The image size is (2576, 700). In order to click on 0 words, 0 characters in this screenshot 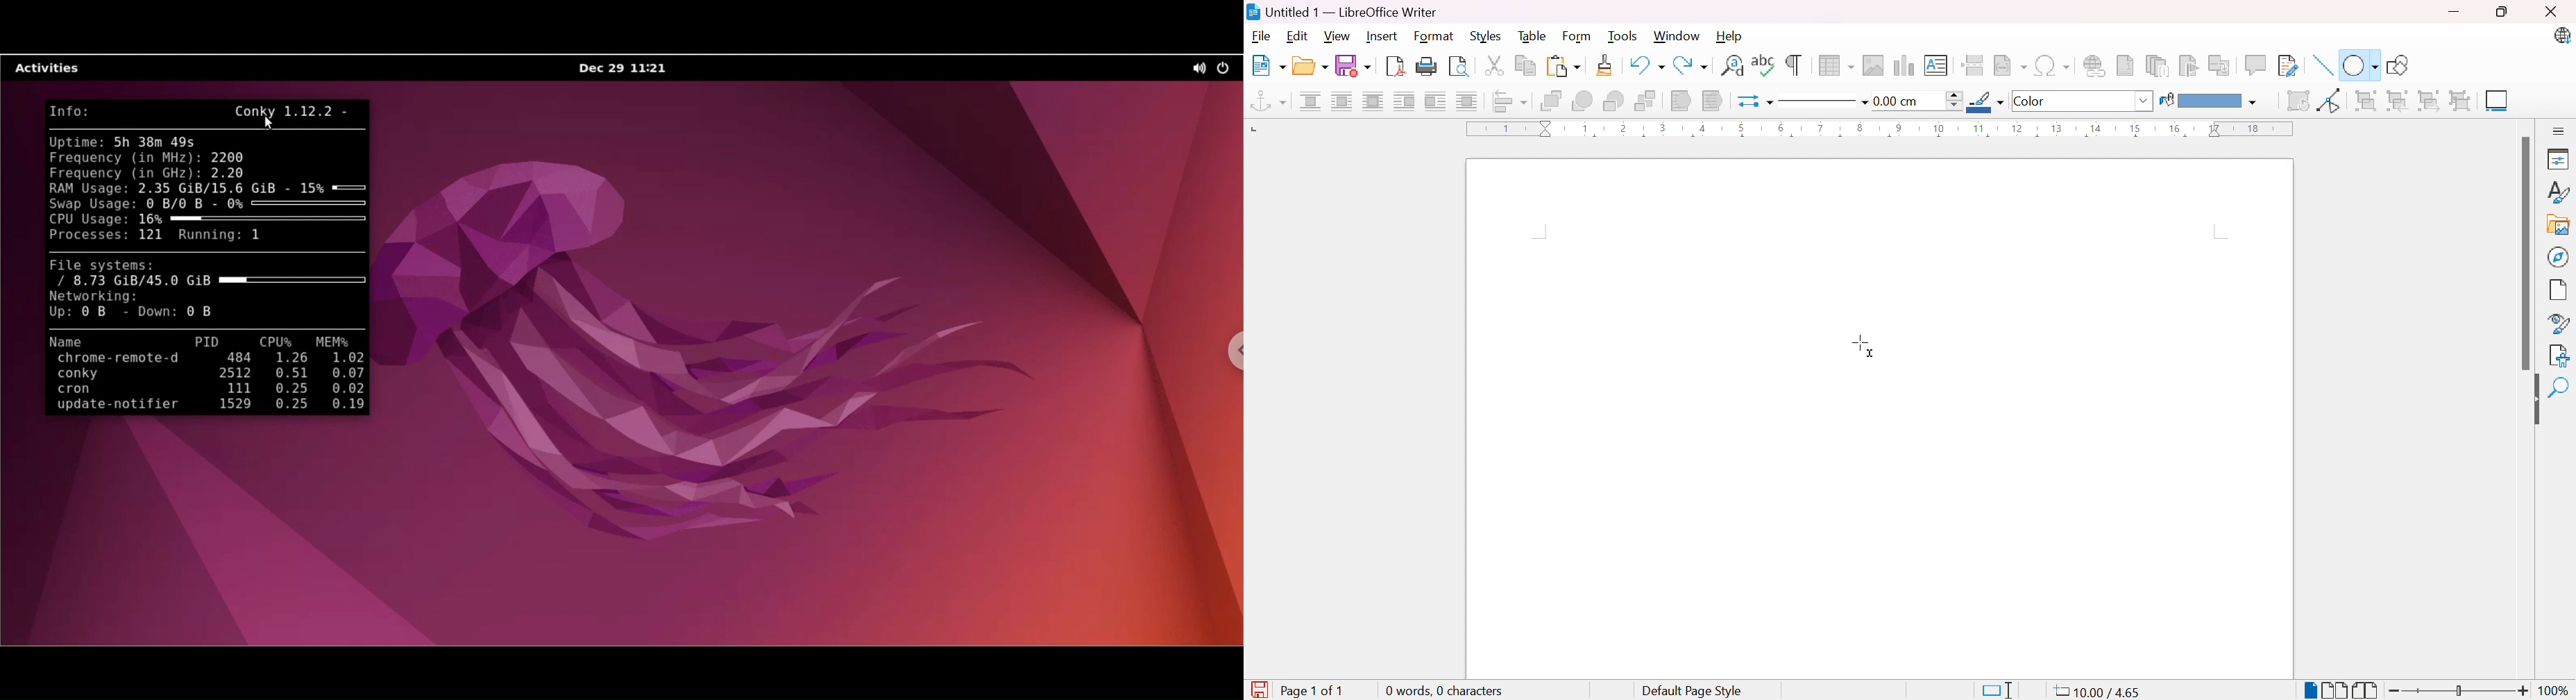, I will do `click(1443, 689)`.